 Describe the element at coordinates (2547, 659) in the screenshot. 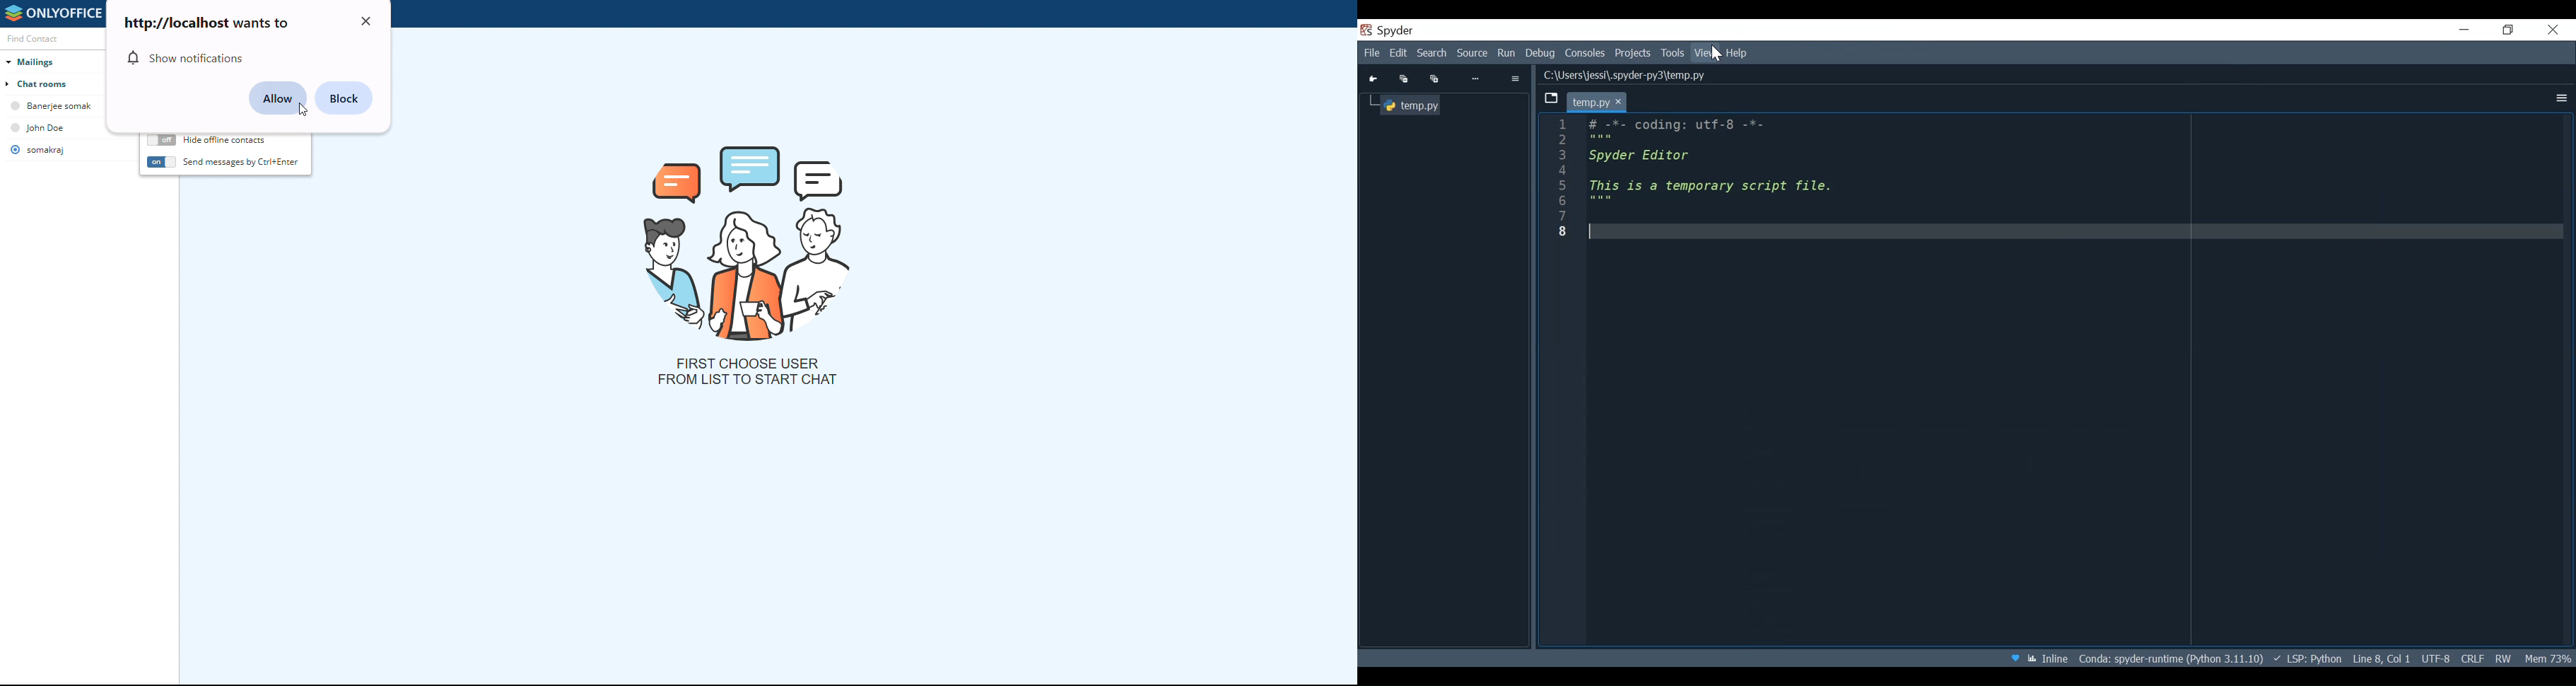

I see `Memory Usage` at that location.